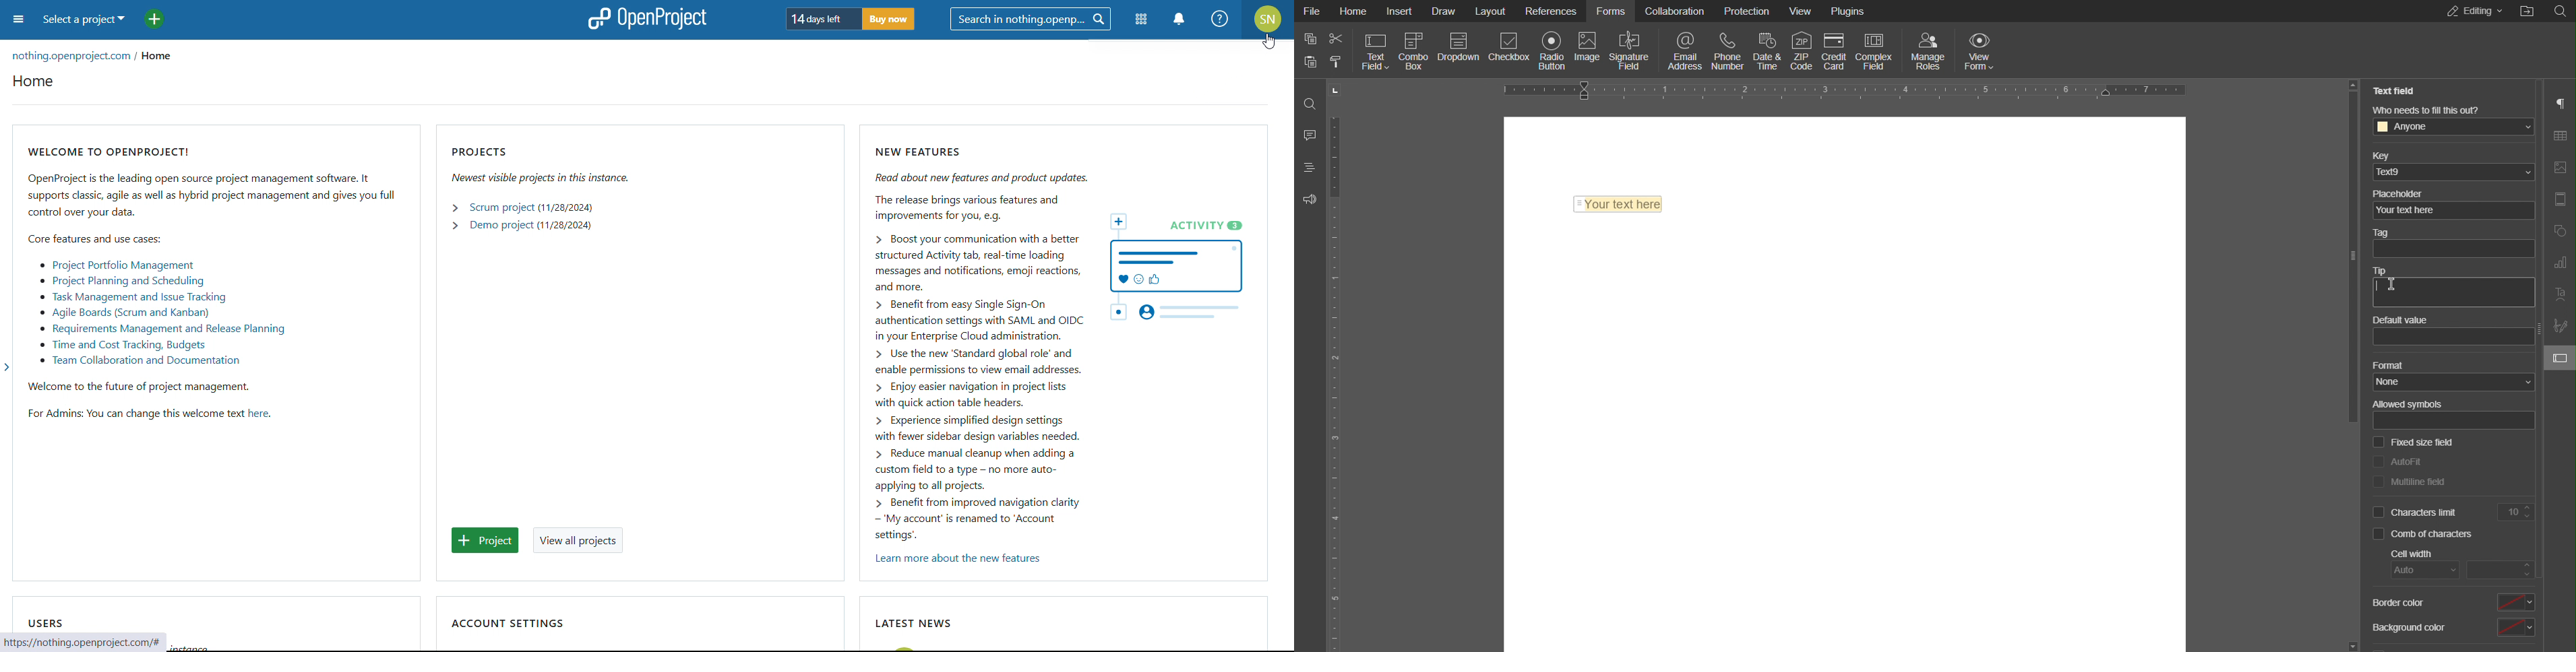 The image size is (2576, 672). I want to click on Characters Limit, so click(2463, 512).